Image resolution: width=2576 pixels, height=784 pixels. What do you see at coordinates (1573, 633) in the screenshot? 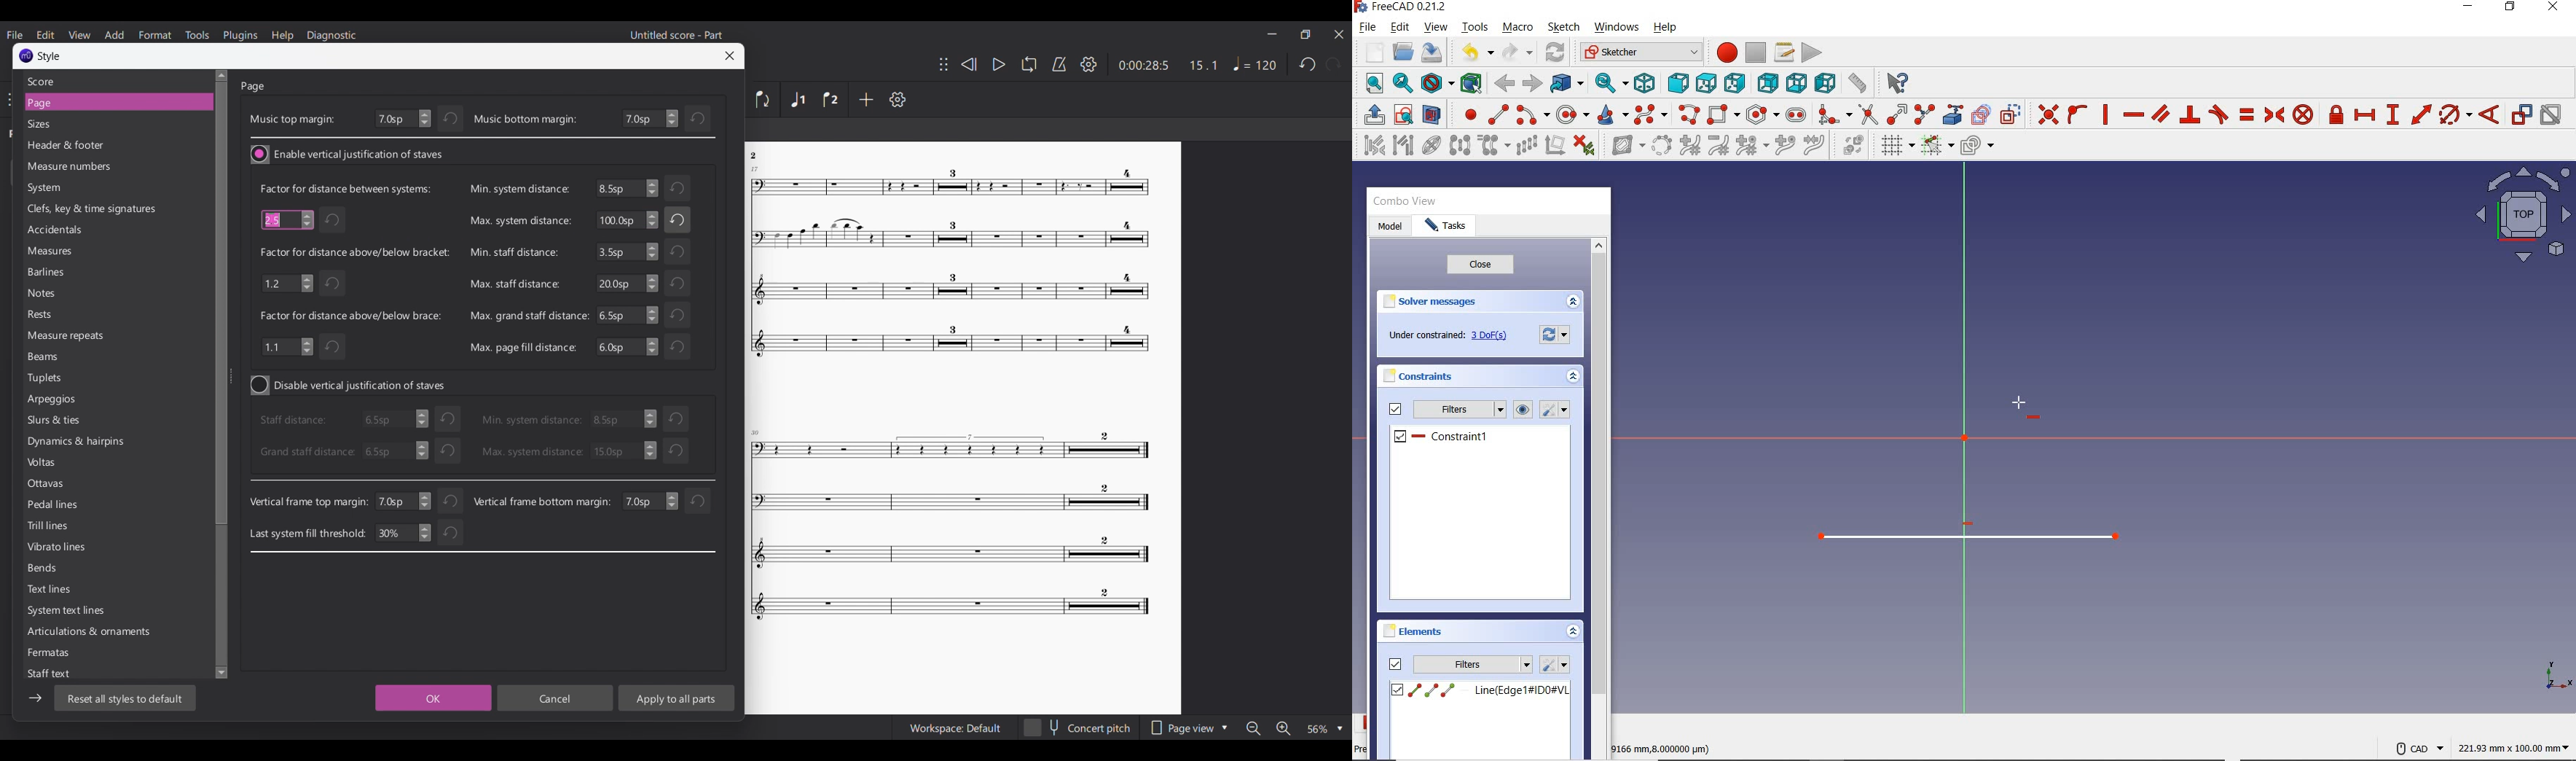
I see `COLLAPSE` at bounding box center [1573, 633].